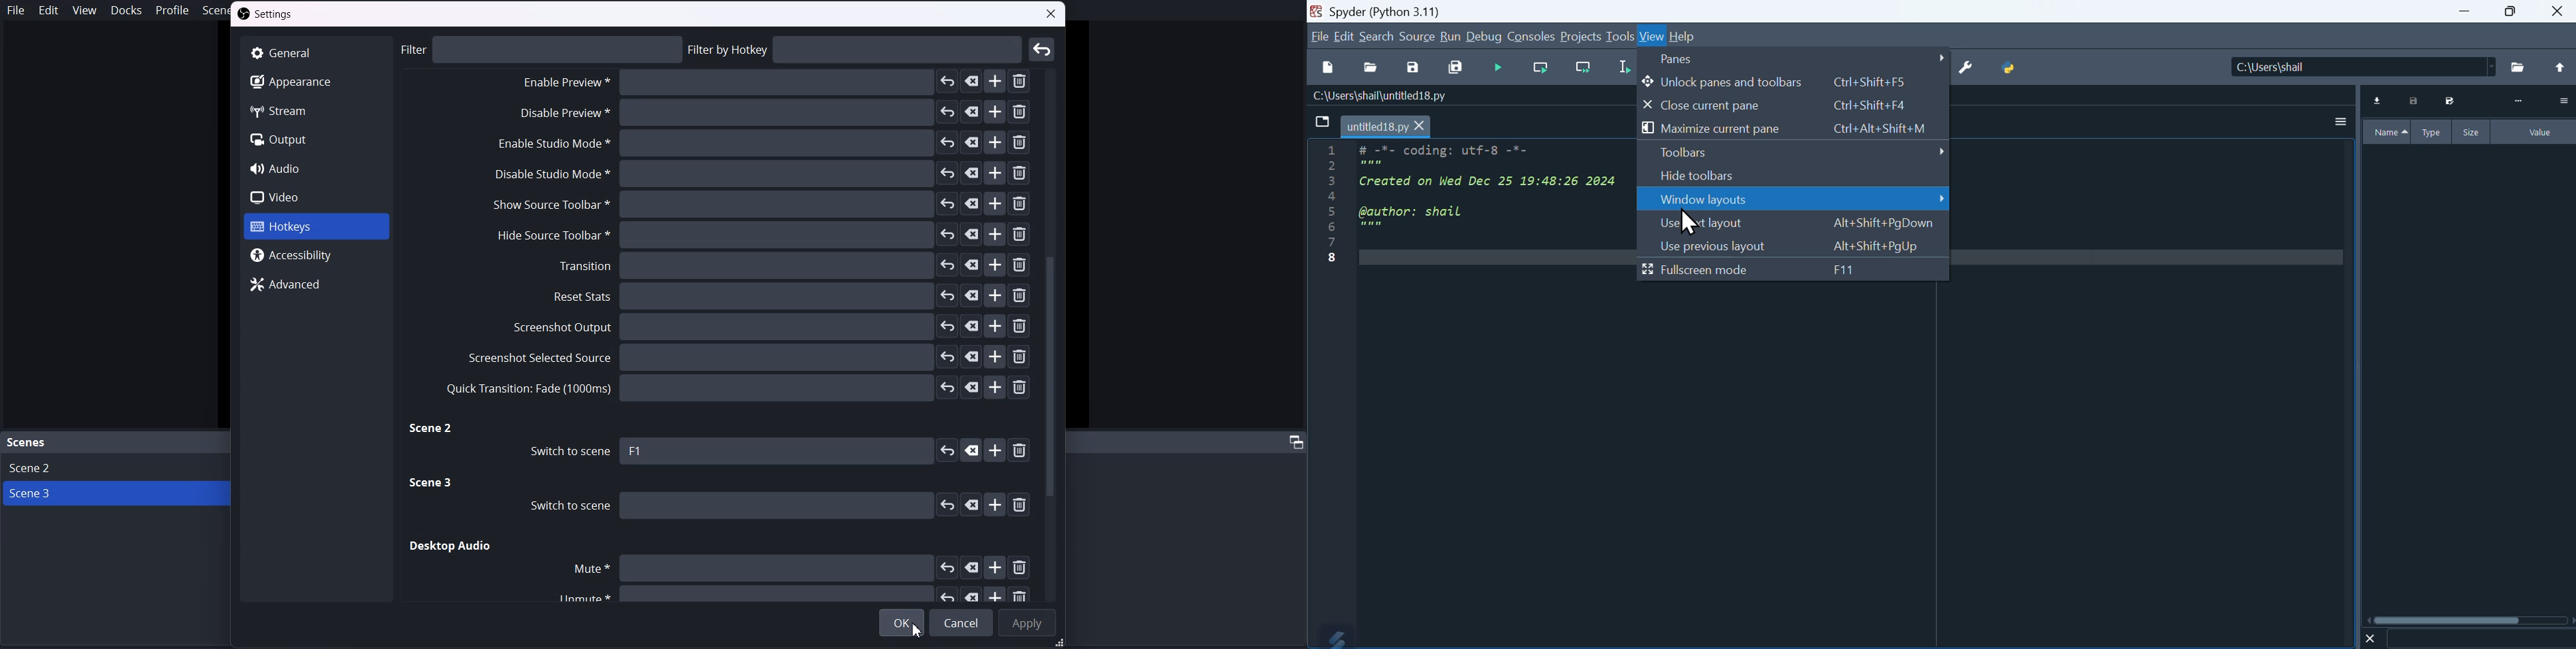 The height and width of the screenshot is (672, 2576). I want to click on Scene, so click(27, 443).